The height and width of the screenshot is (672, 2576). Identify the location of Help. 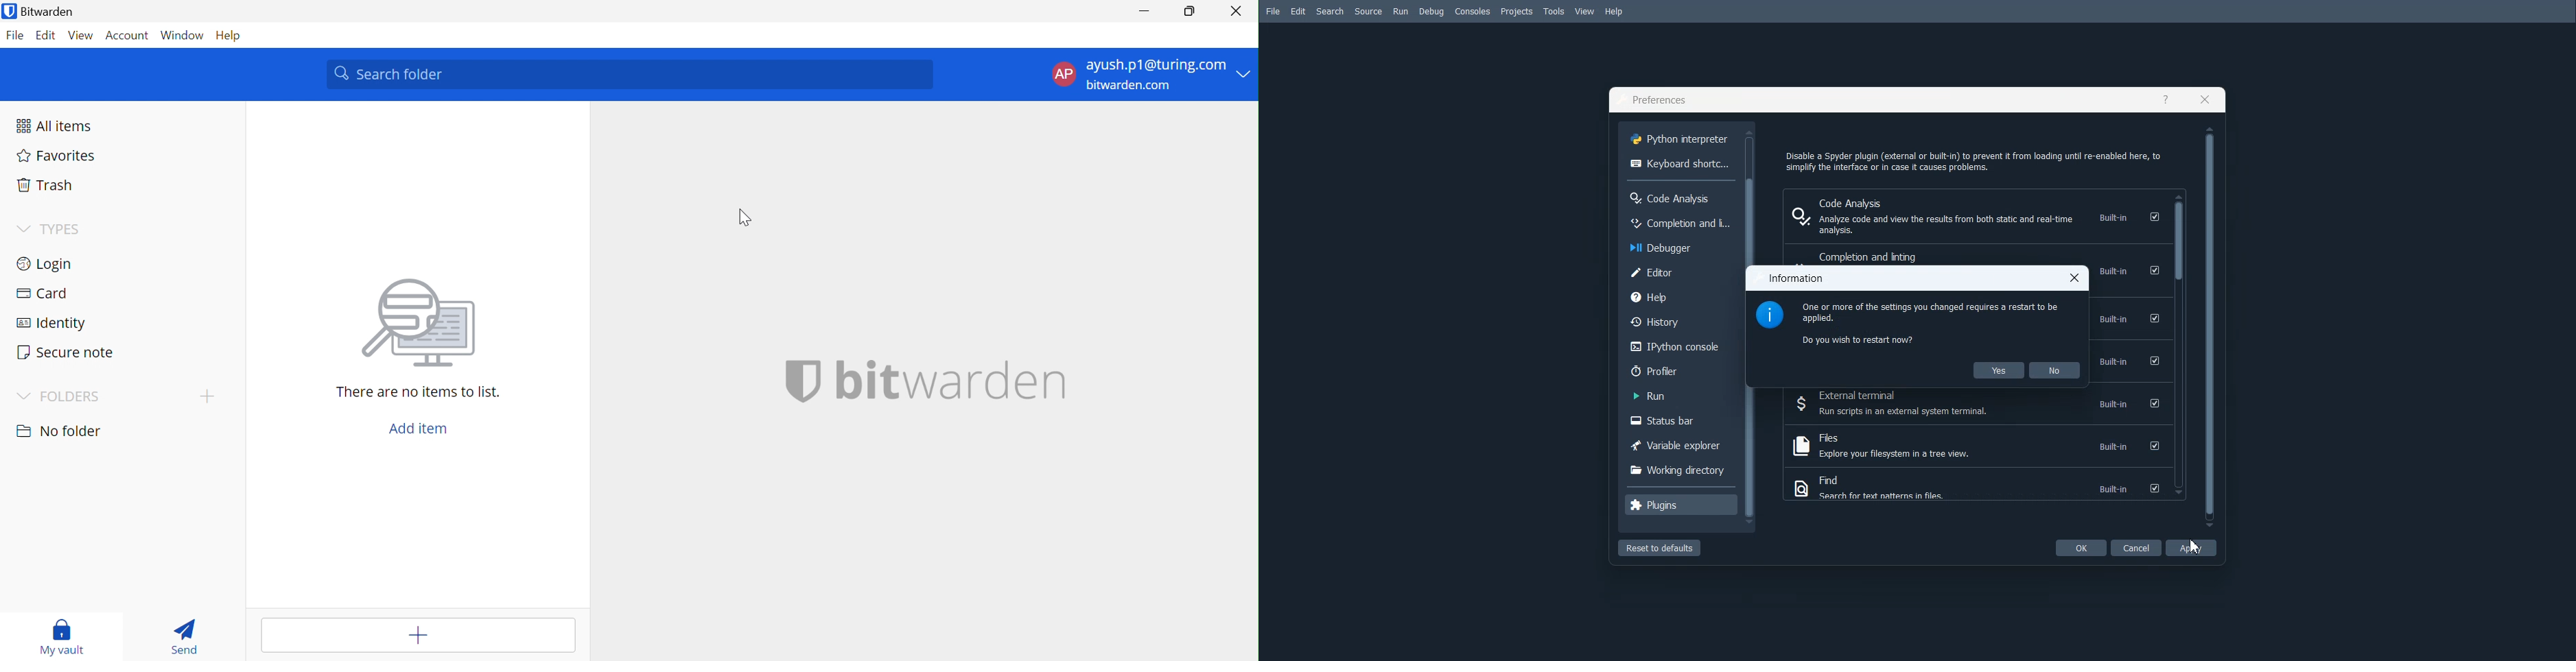
(236, 36).